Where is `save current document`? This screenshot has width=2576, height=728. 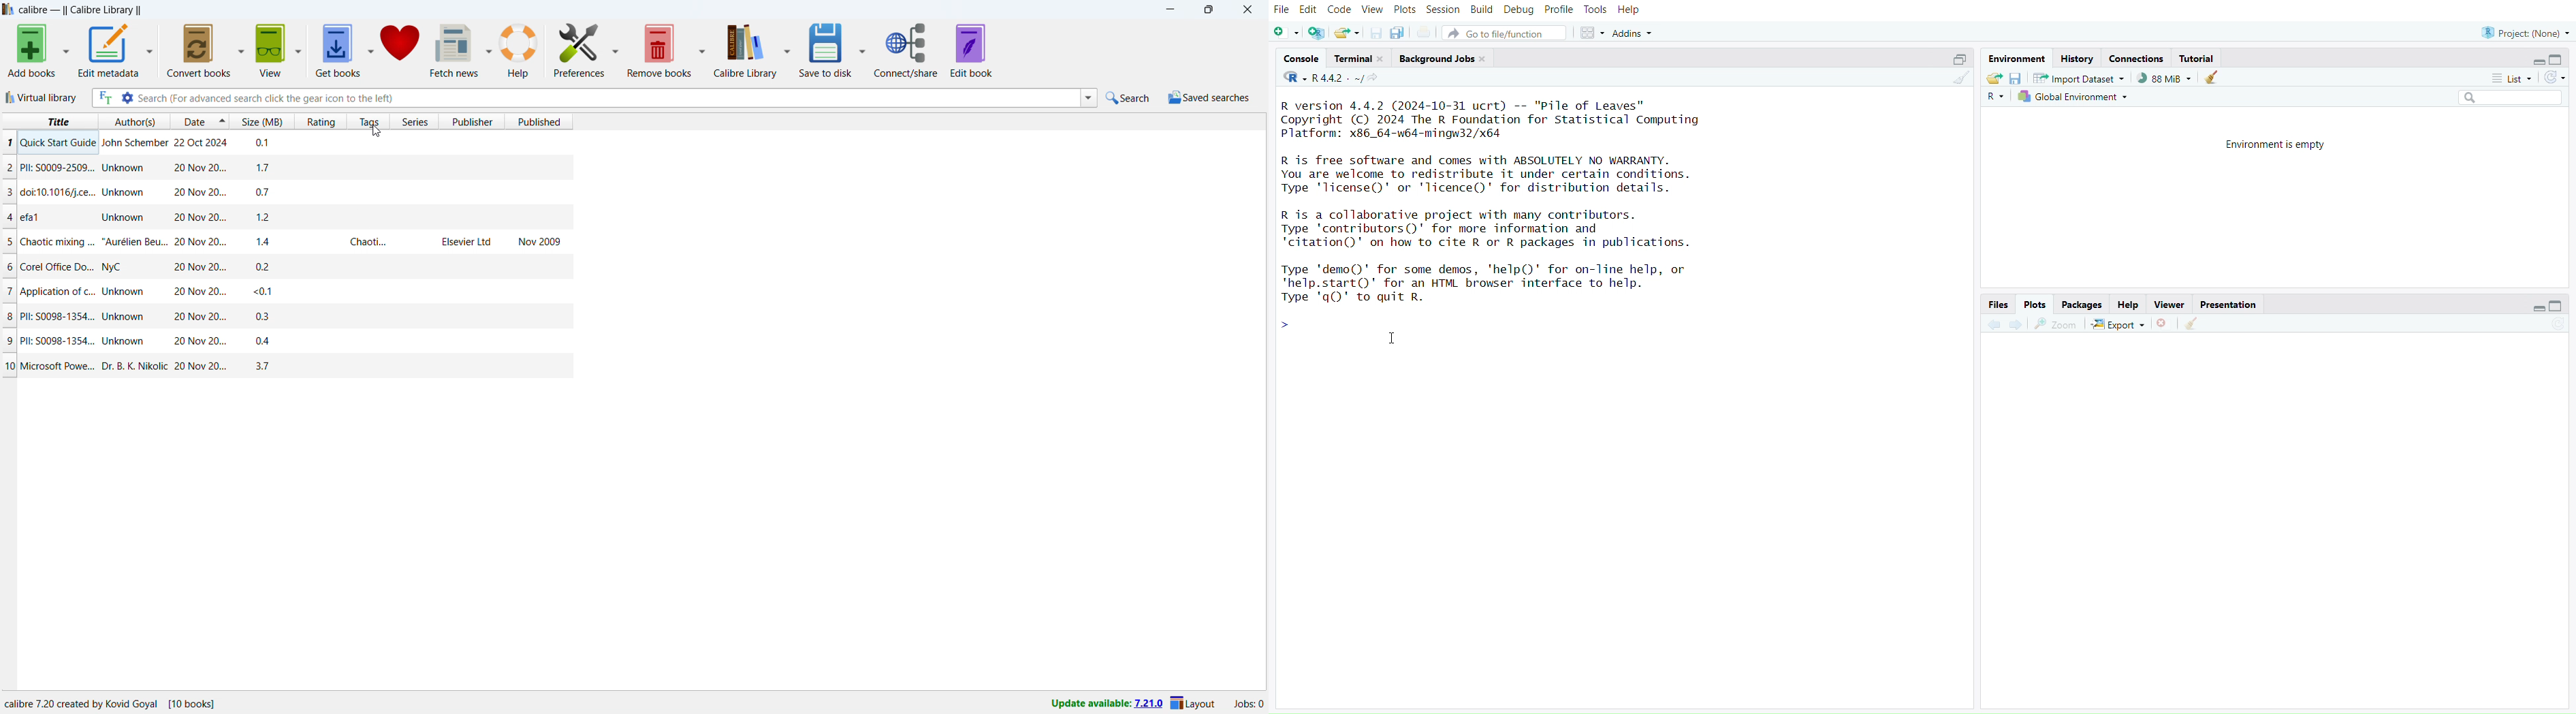 save current document is located at coordinates (1376, 34).